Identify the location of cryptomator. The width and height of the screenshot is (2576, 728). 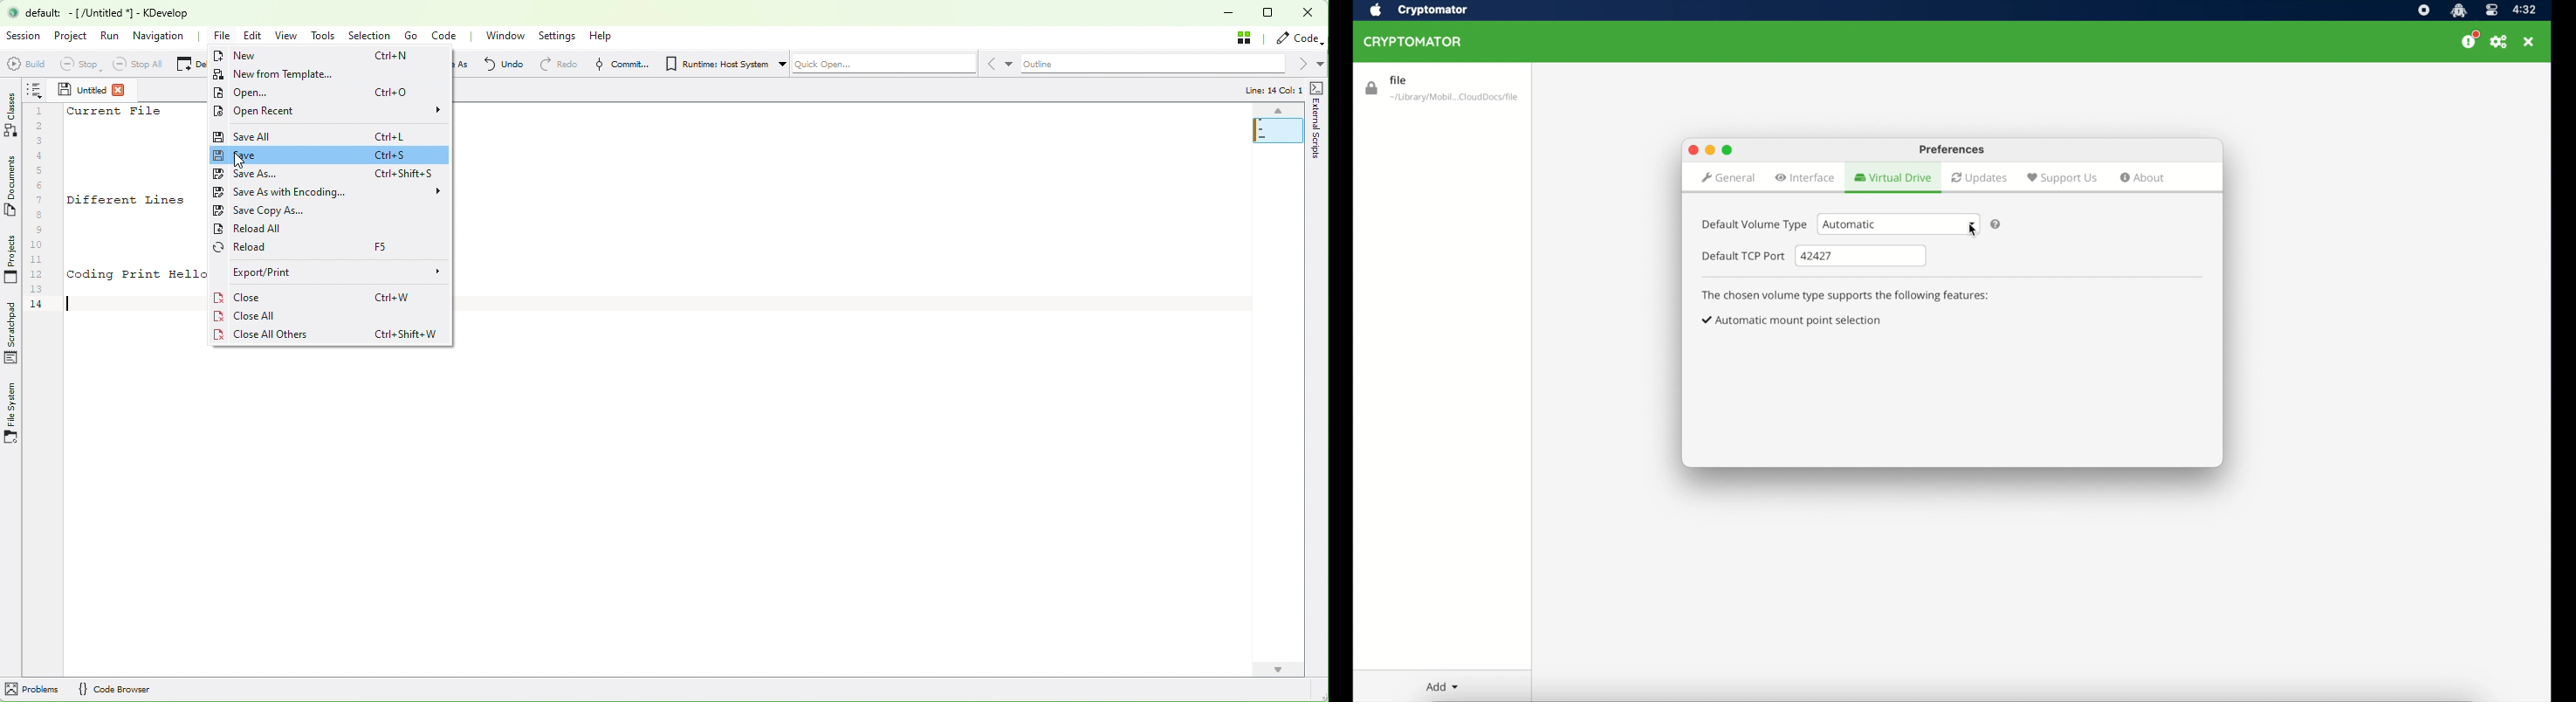
(1416, 42).